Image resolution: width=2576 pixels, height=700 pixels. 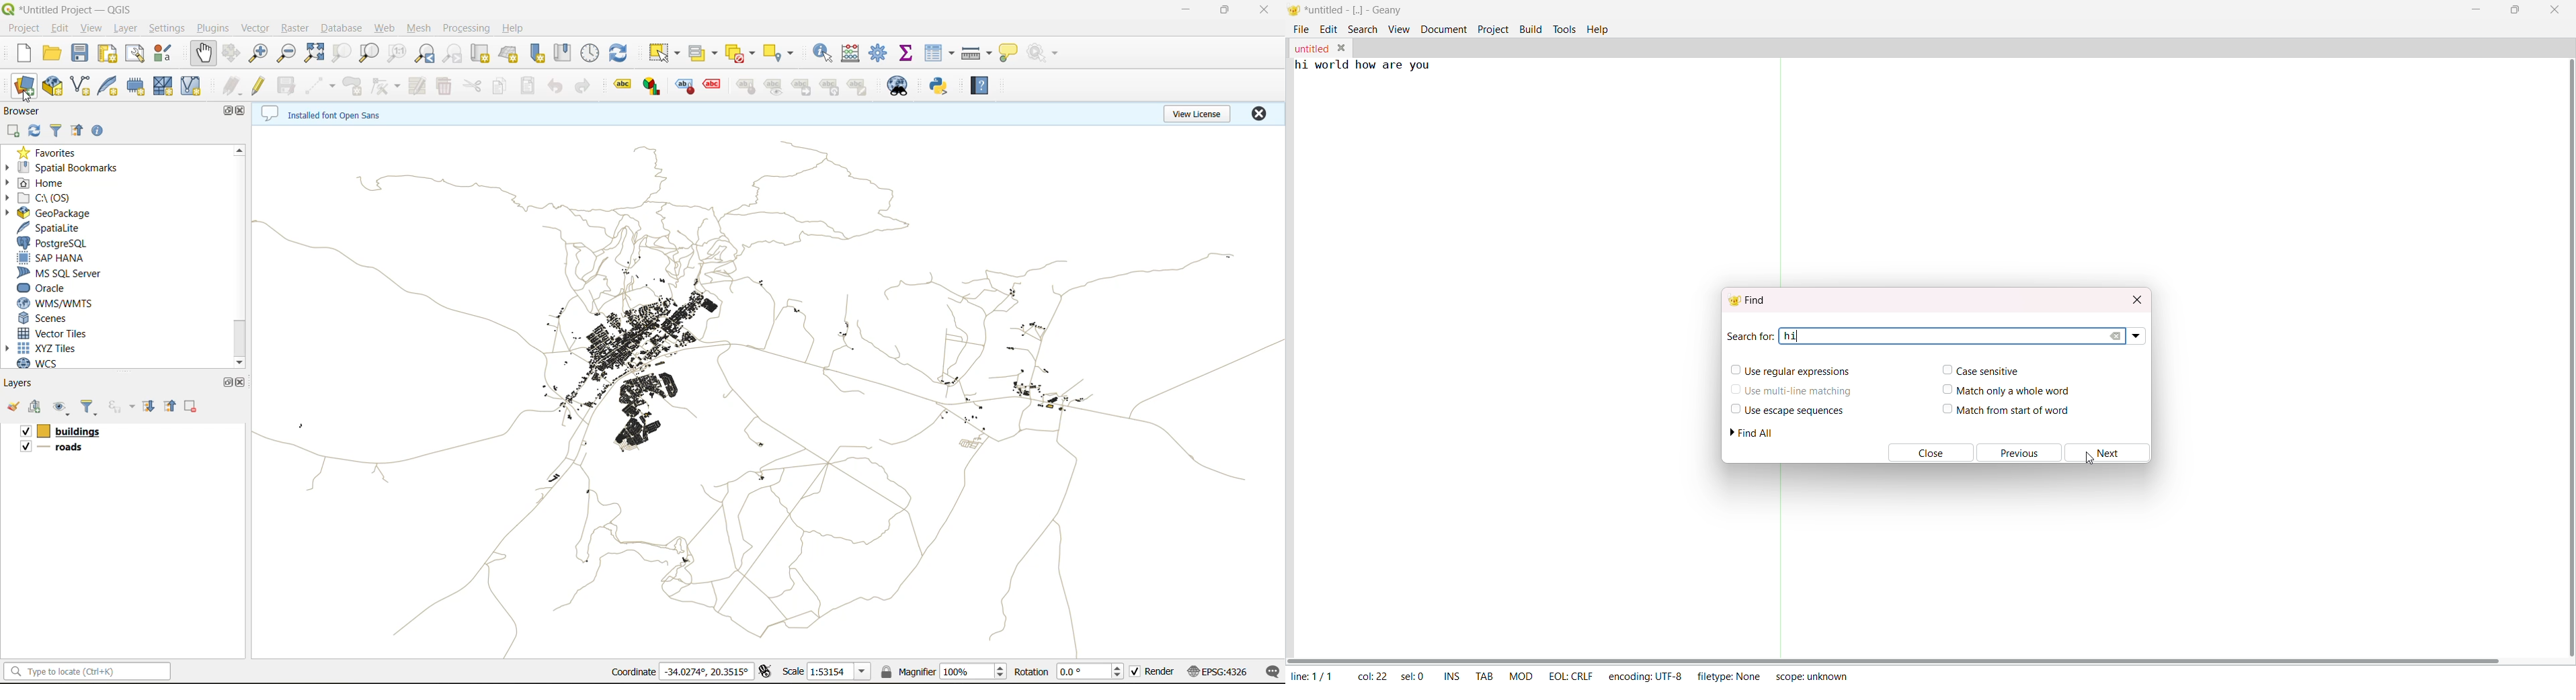 What do you see at coordinates (901, 87) in the screenshot?
I see `metasearch` at bounding box center [901, 87].